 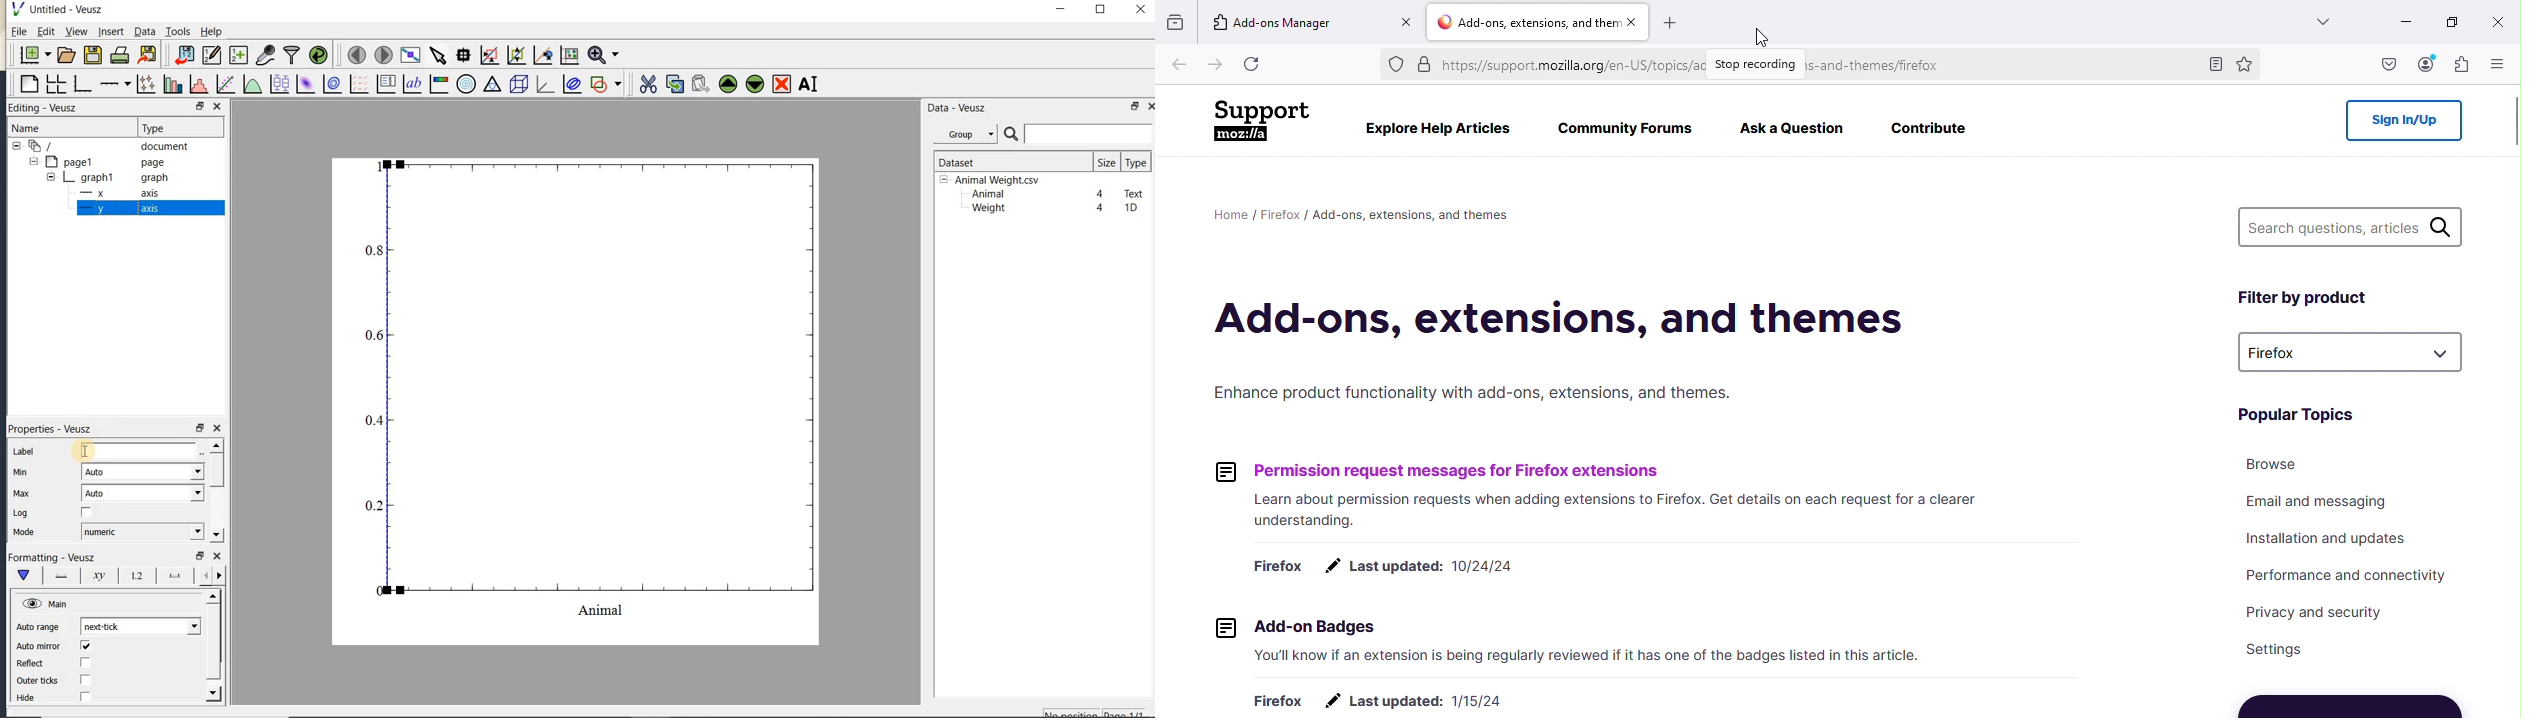 I want to click on Close tab, so click(x=1631, y=22).